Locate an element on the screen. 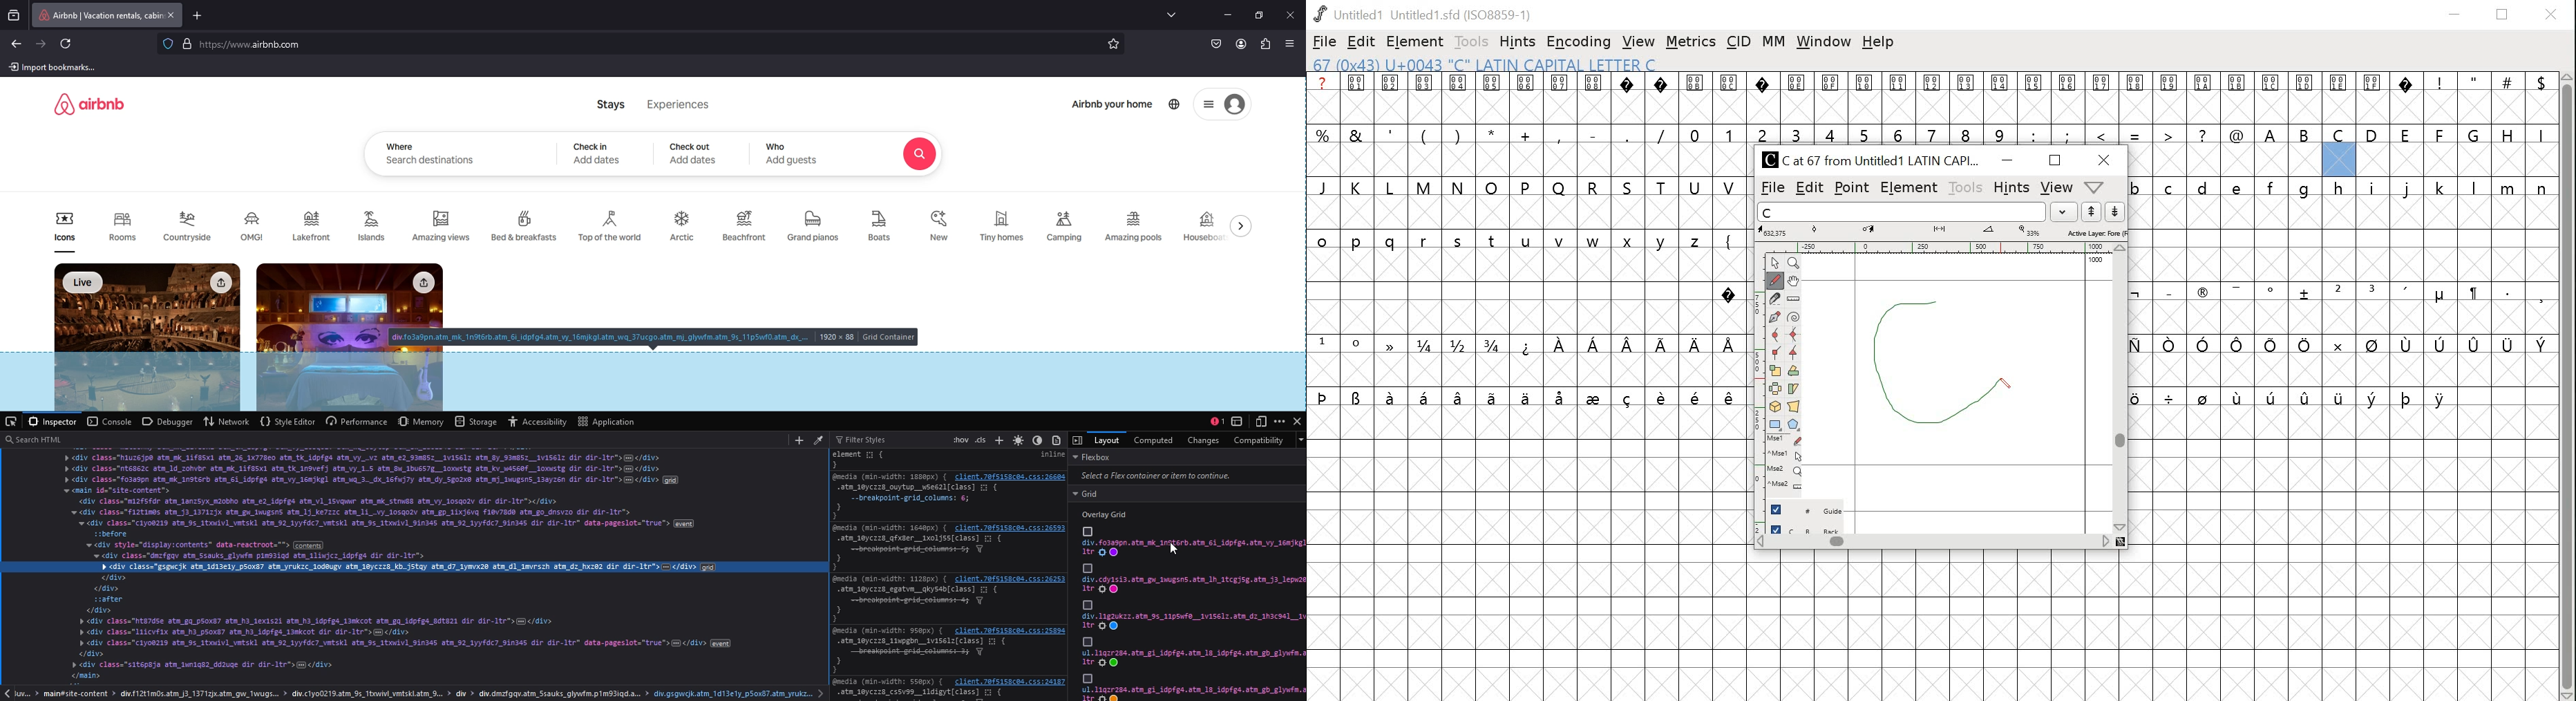 The image size is (2576, 728). filter styles is located at coordinates (867, 438).